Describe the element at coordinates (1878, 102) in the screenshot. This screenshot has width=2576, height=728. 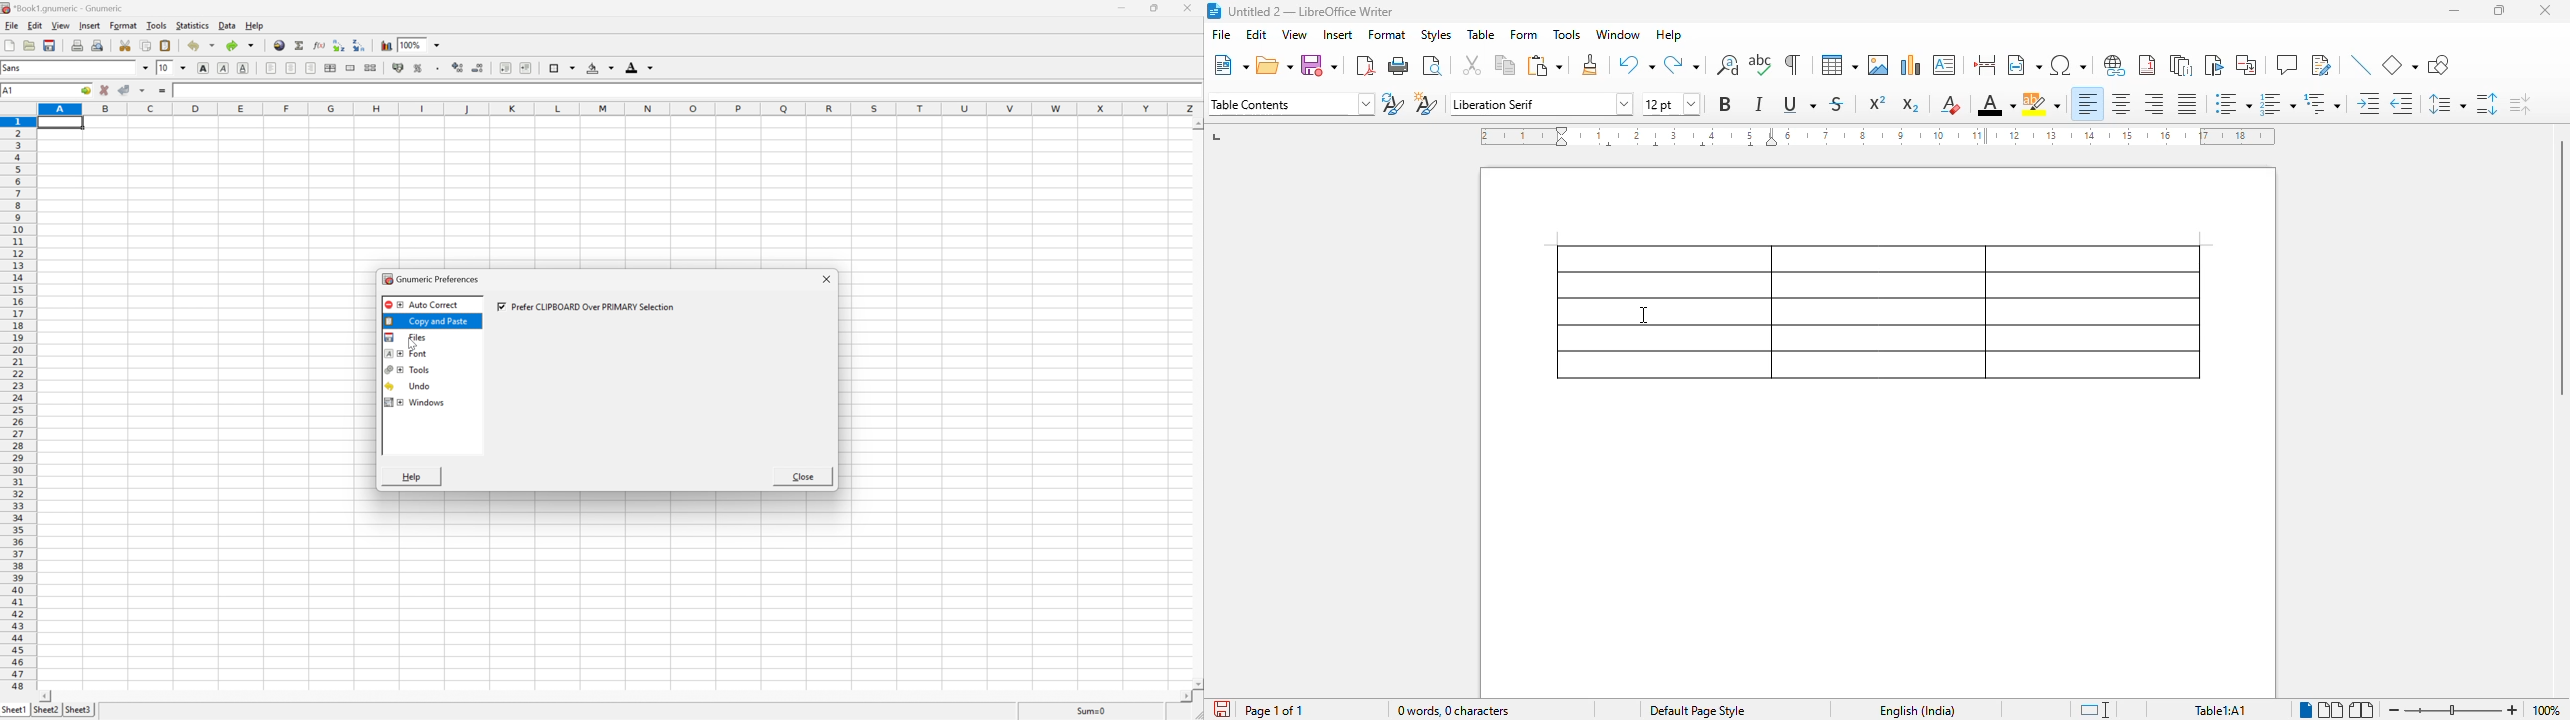
I see `superscript` at that location.